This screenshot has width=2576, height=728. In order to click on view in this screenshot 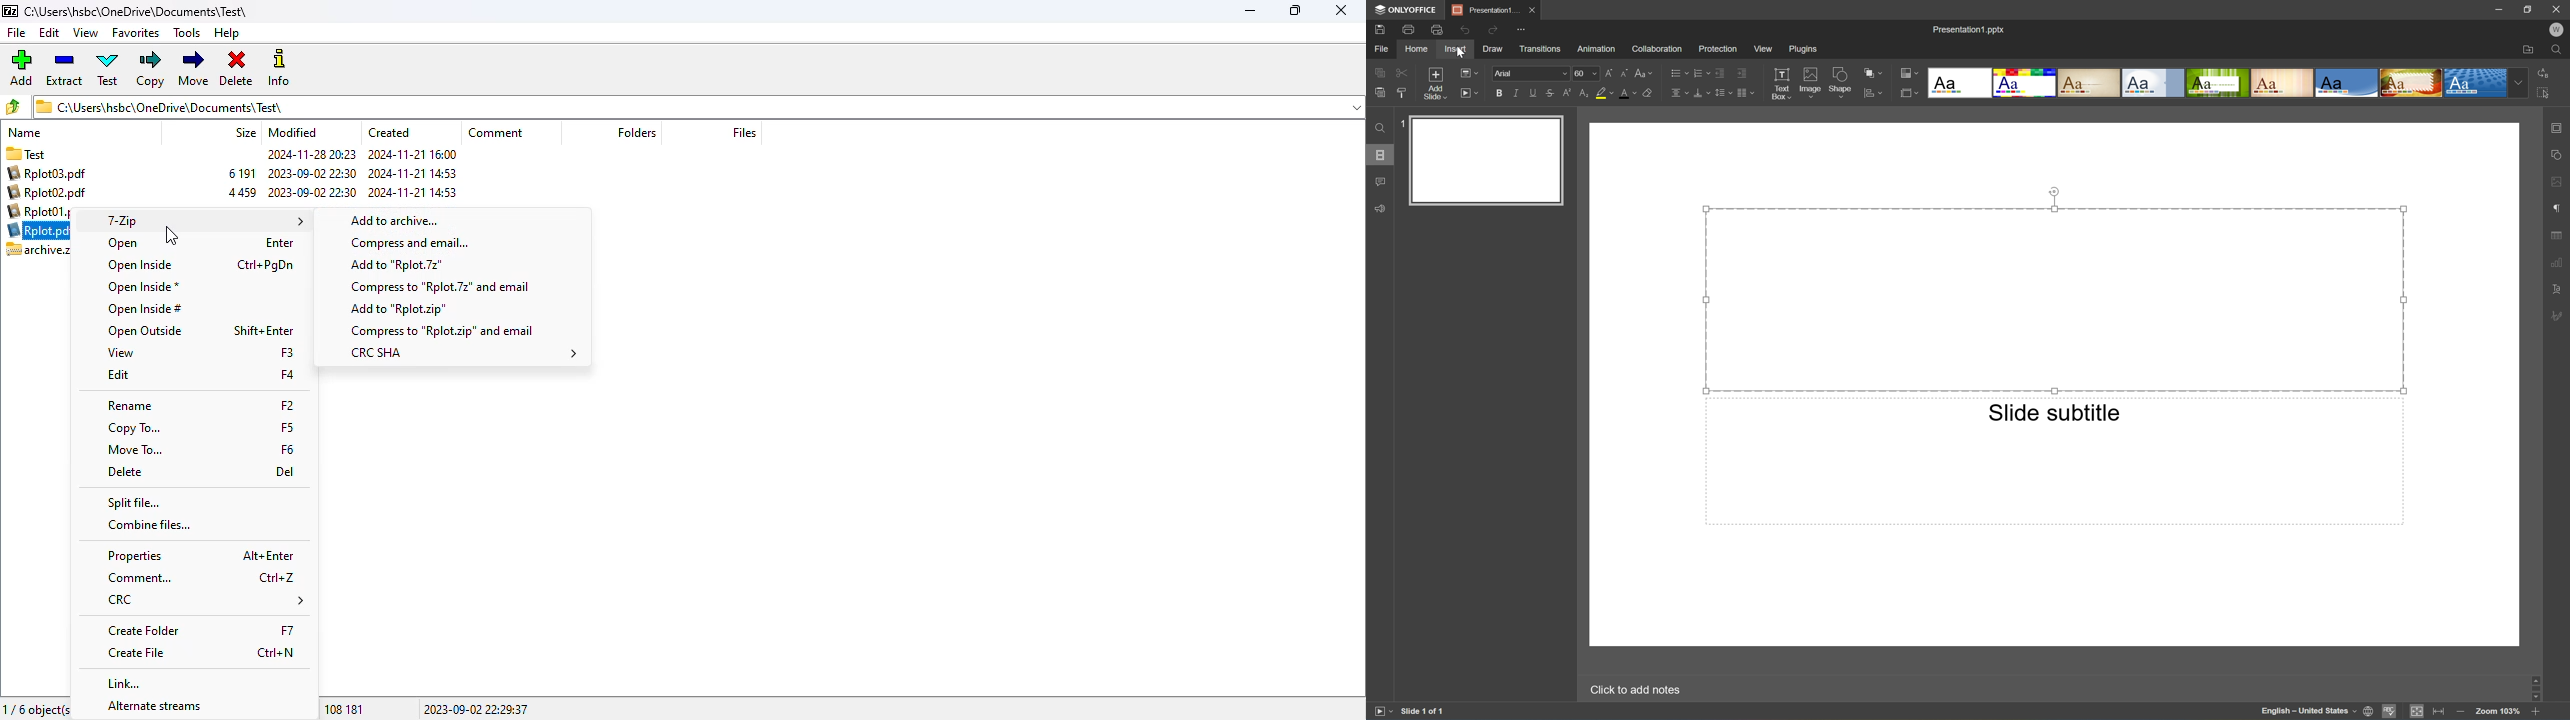, I will do `click(85, 33)`.